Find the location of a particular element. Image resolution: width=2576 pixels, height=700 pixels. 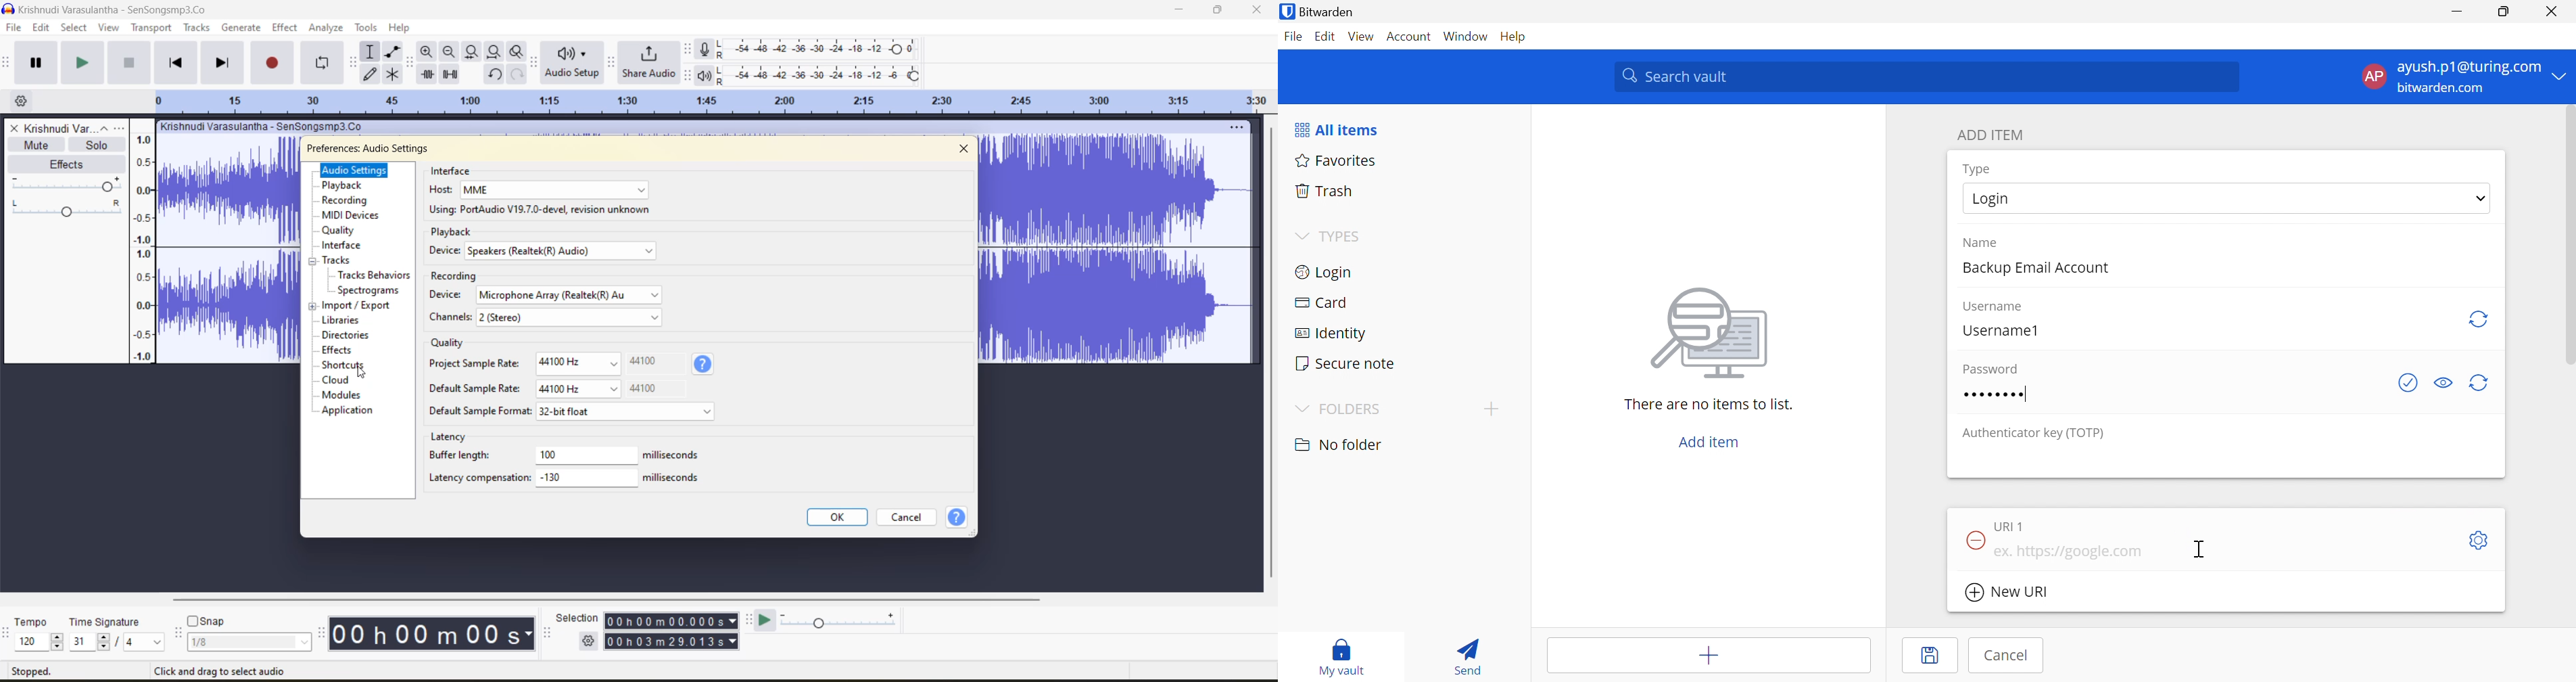

playback meter toolbar is located at coordinates (689, 75).